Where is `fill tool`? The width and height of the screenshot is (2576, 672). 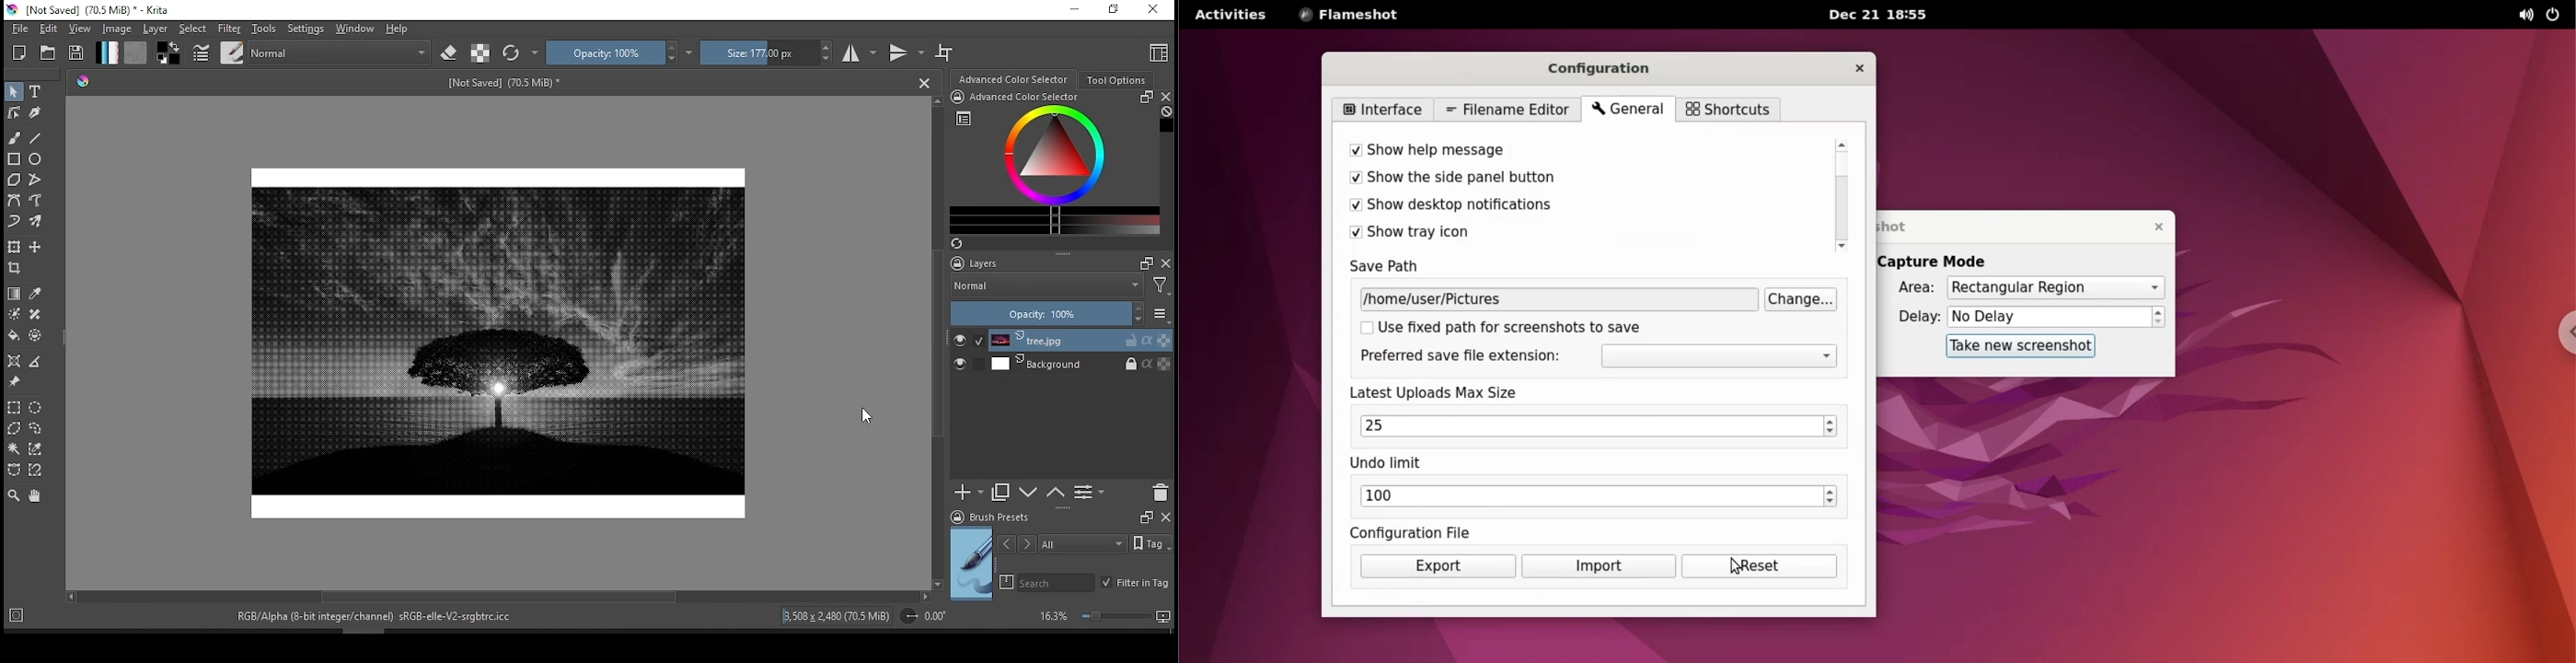 fill tool is located at coordinates (14, 335).